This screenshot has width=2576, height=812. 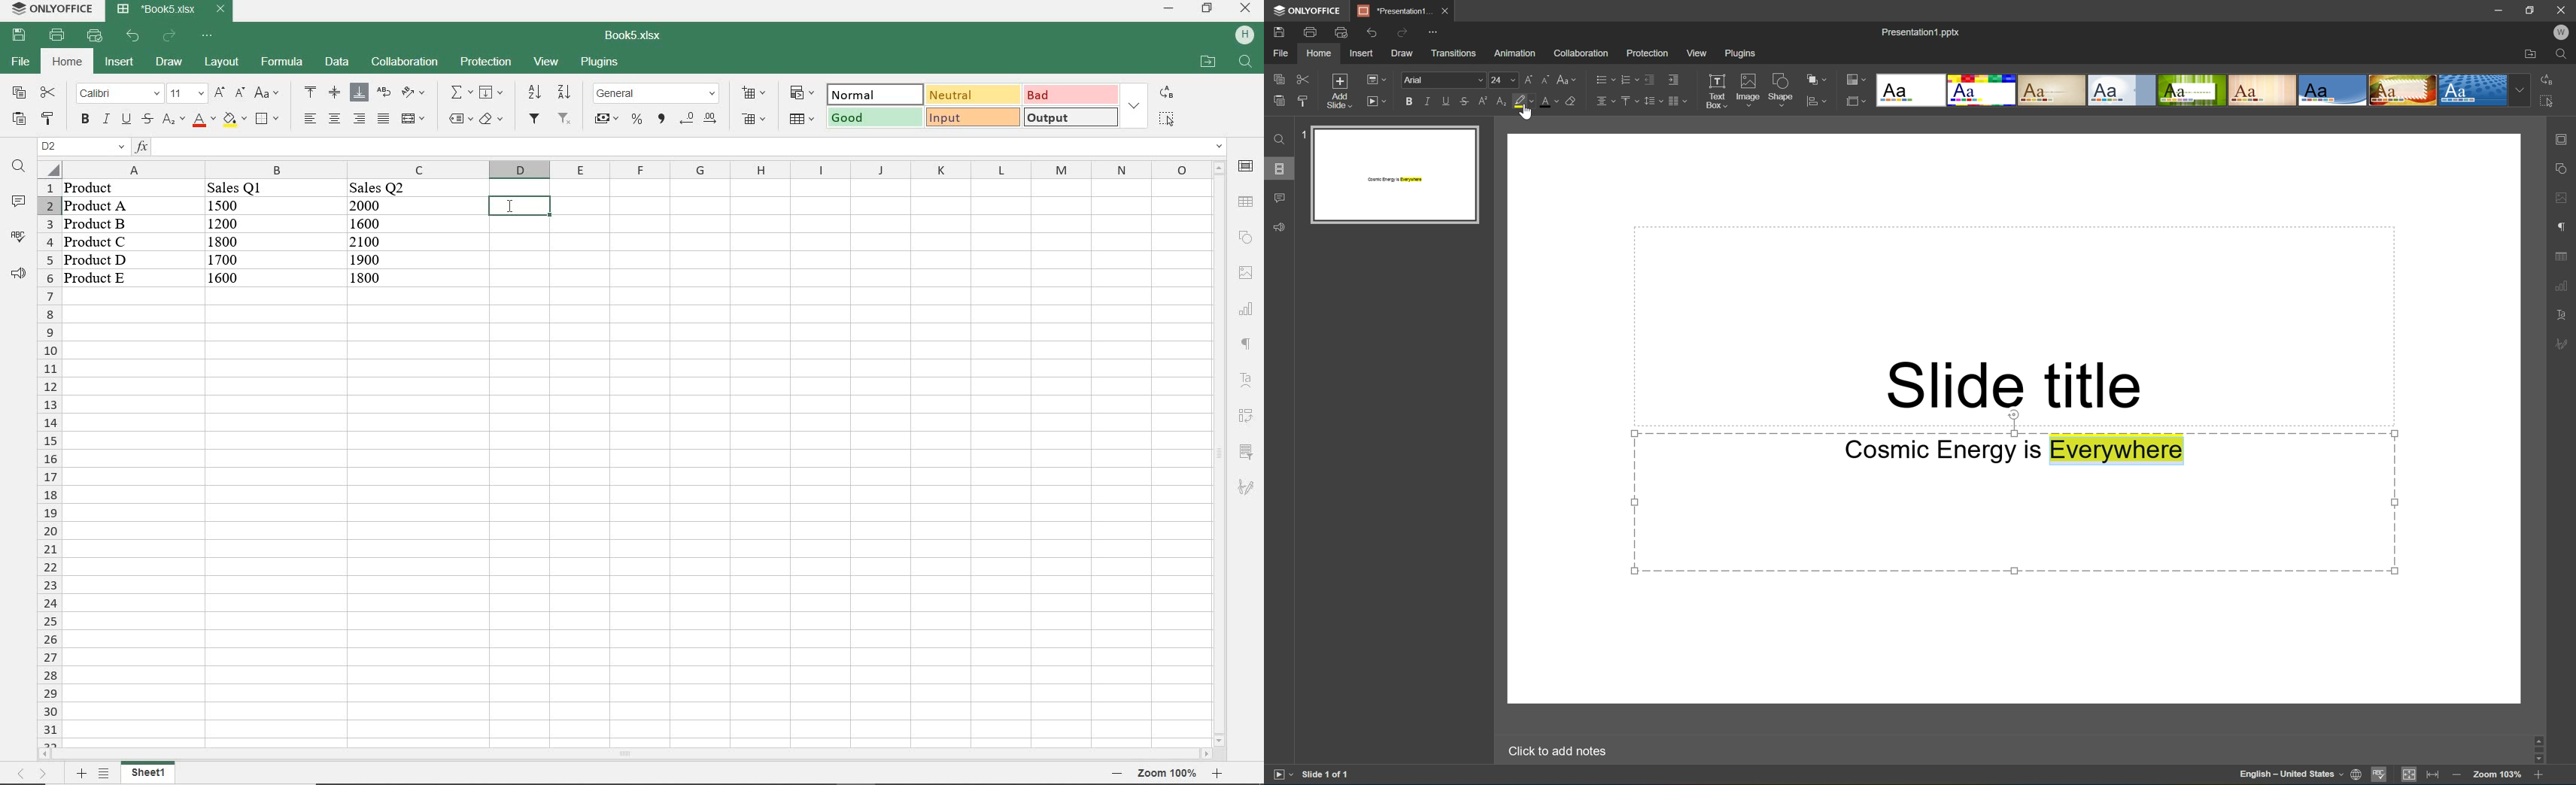 What do you see at coordinates (1440, 81) in the screenshot?
I see `font` at bounding box center [1440, 81].